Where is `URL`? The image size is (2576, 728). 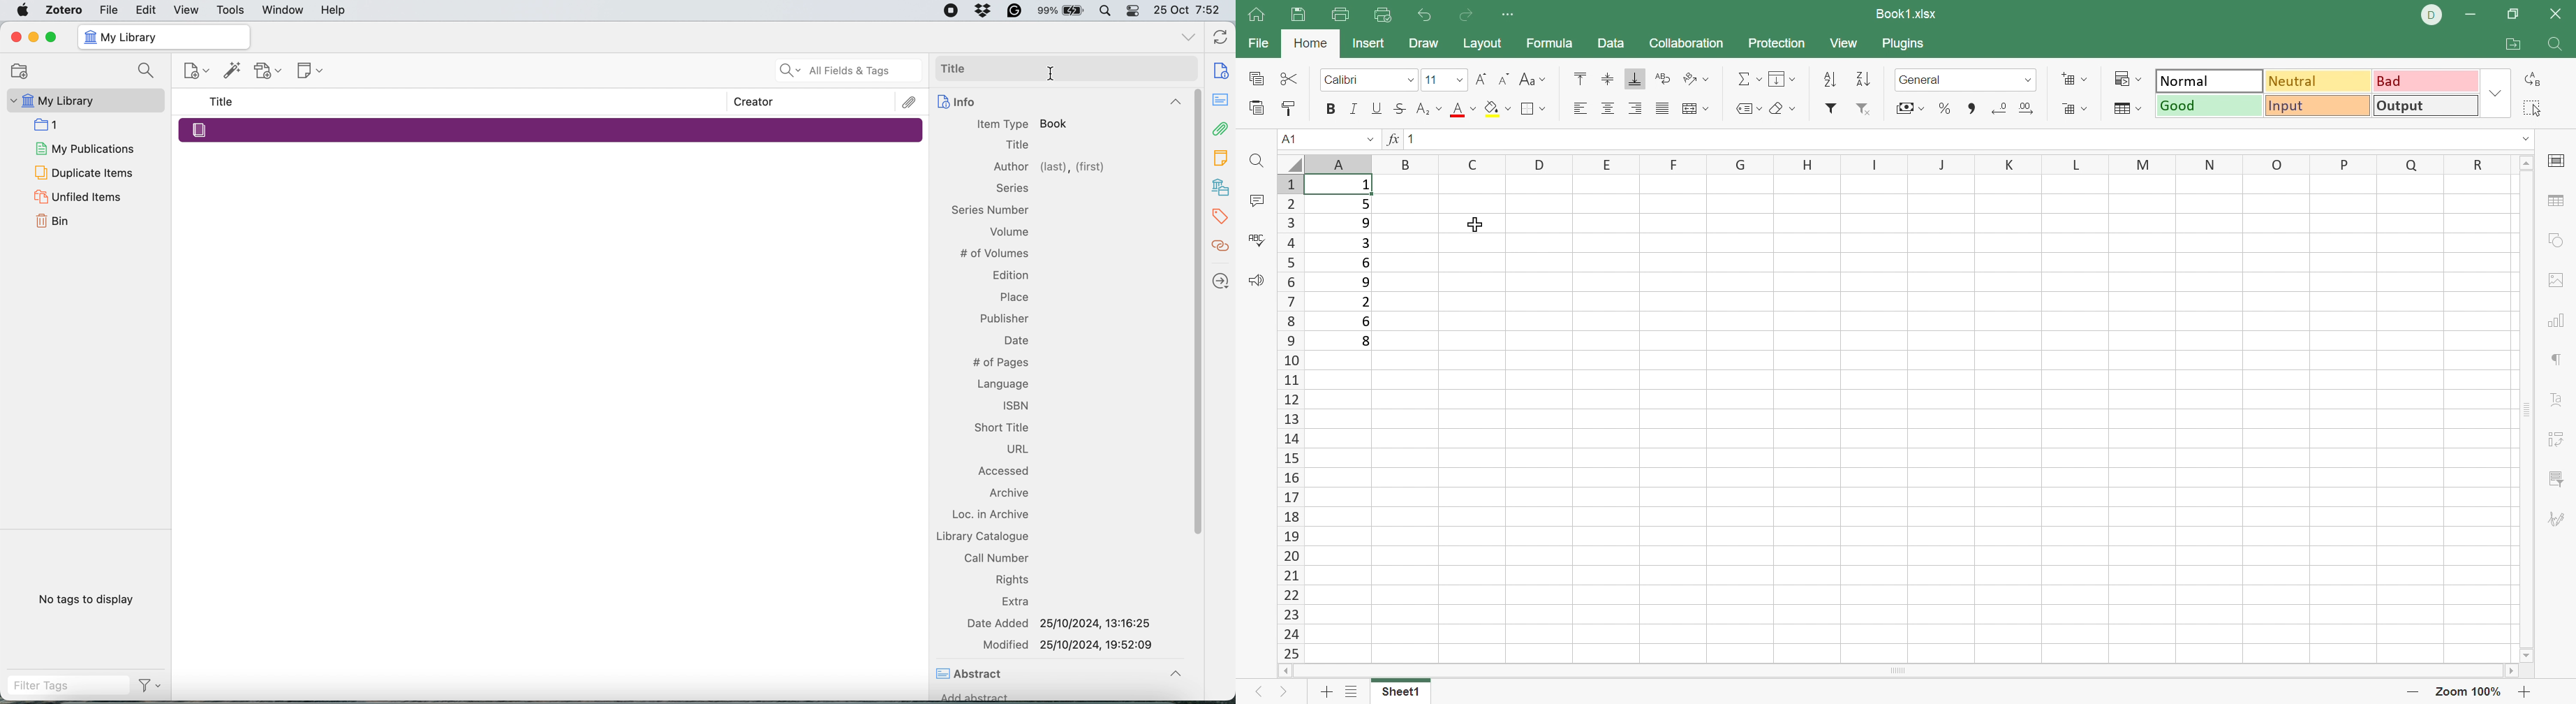
URL is located at coordinates (1018, 449).